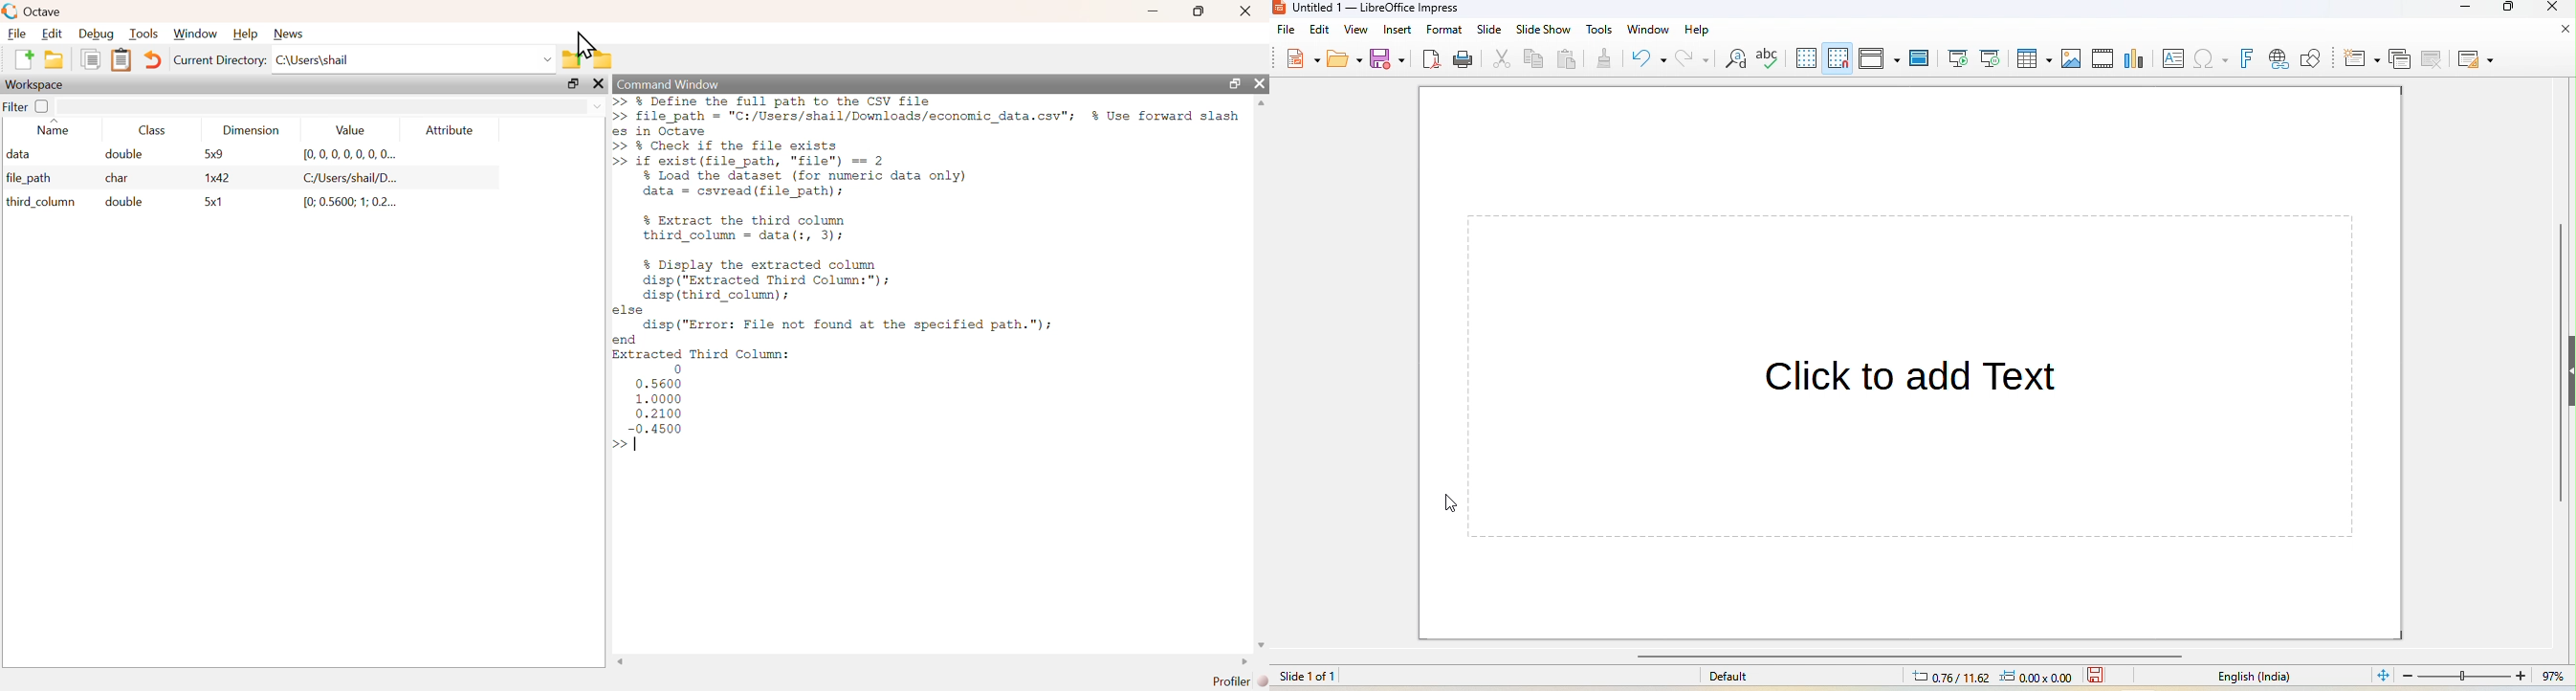 This screenshot has height=700, width=2576. I want to click on Libreoffice Logo, so click(1279, 10).